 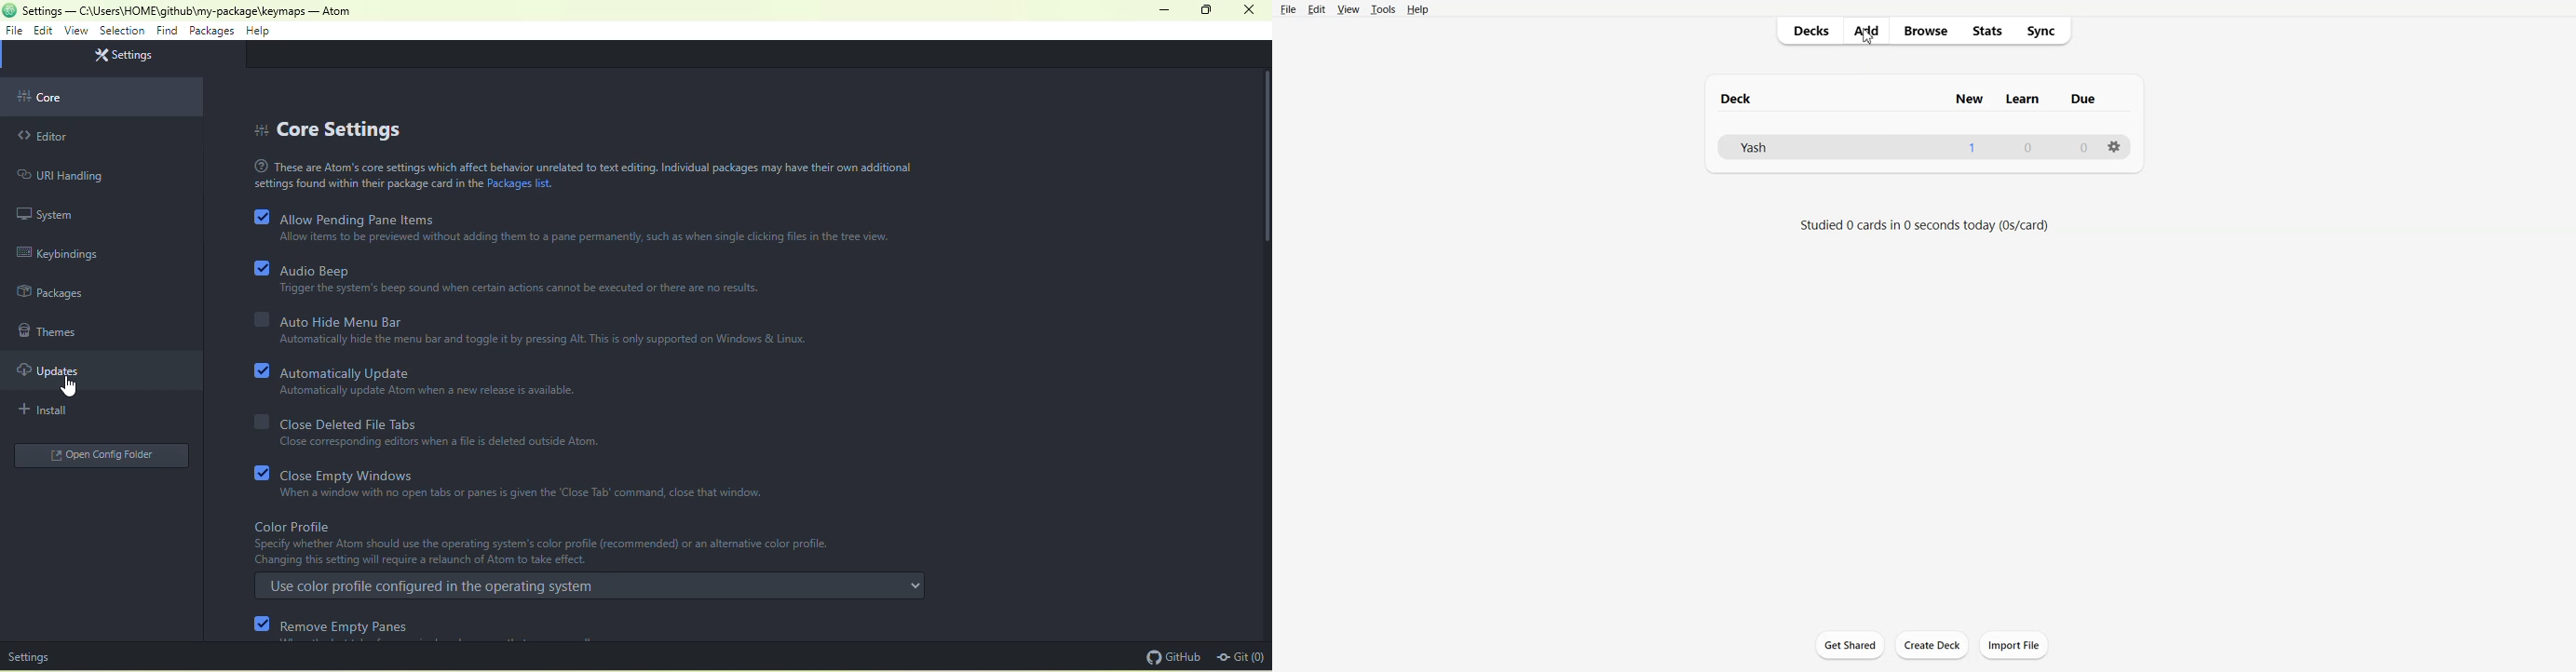 I want to click on Browse, so click(x=1924, y=31).